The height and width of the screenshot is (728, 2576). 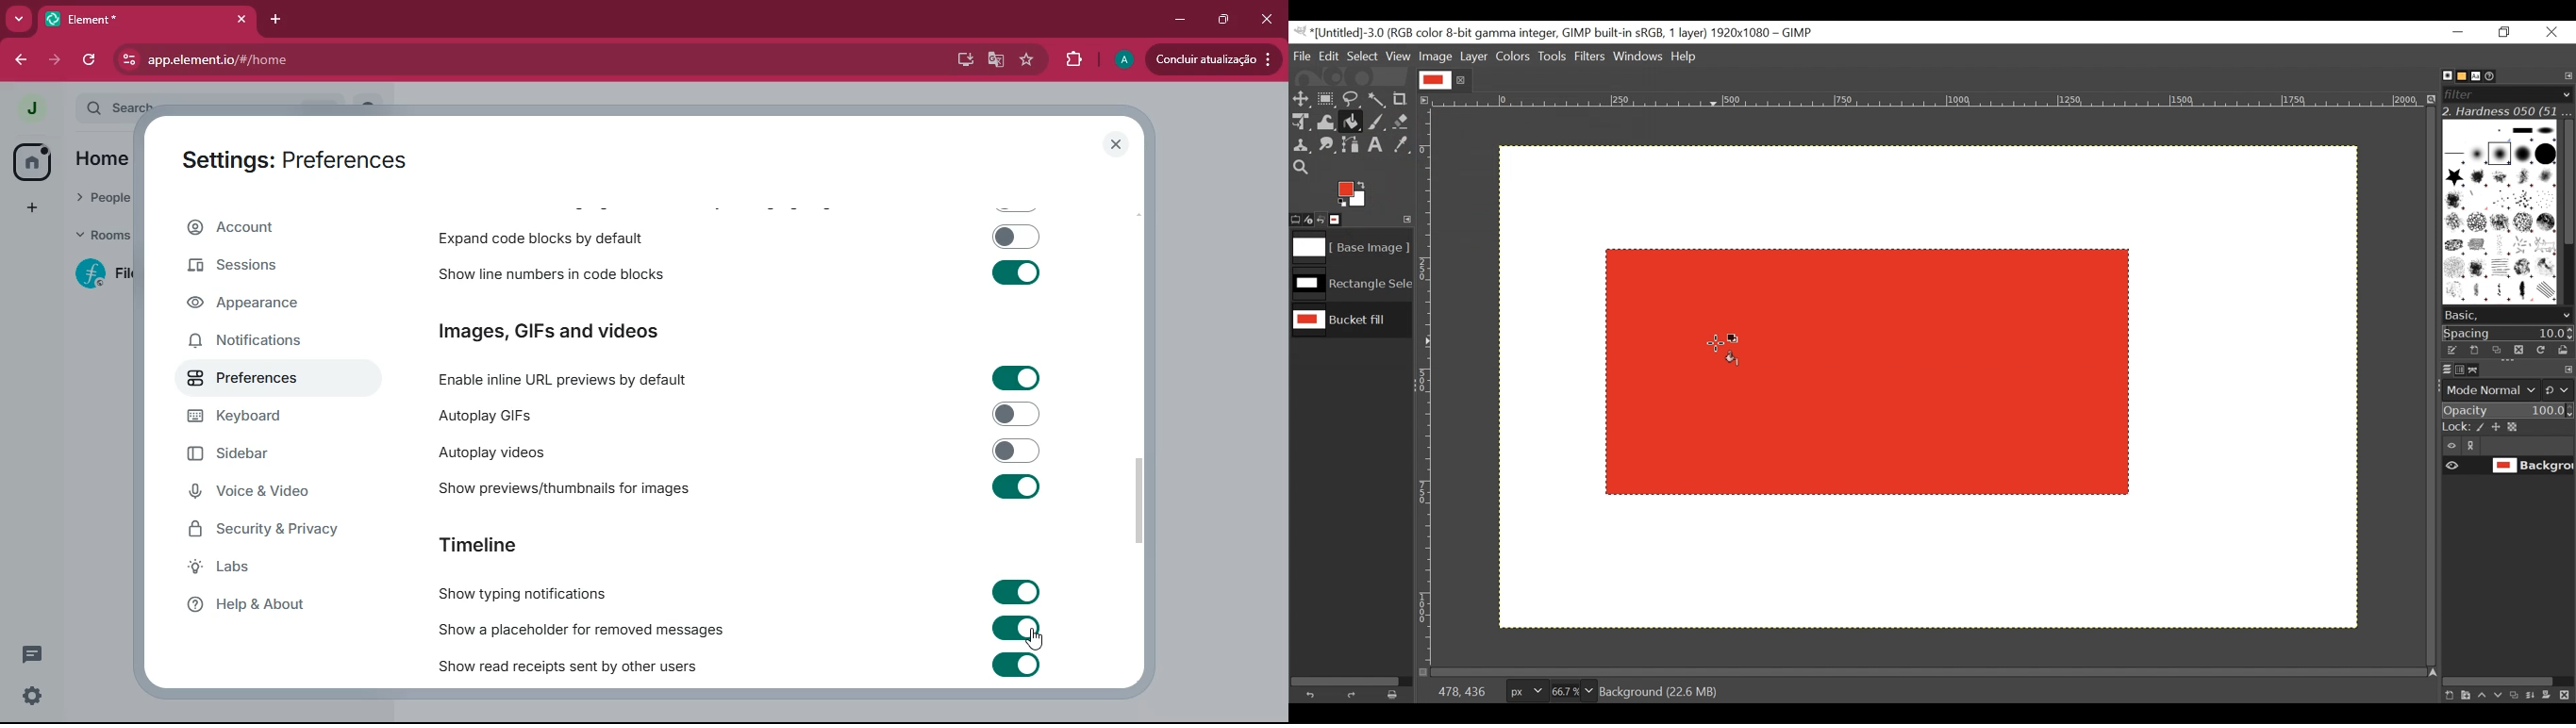 I want to click on Windows, so click(x=1639, y=58).